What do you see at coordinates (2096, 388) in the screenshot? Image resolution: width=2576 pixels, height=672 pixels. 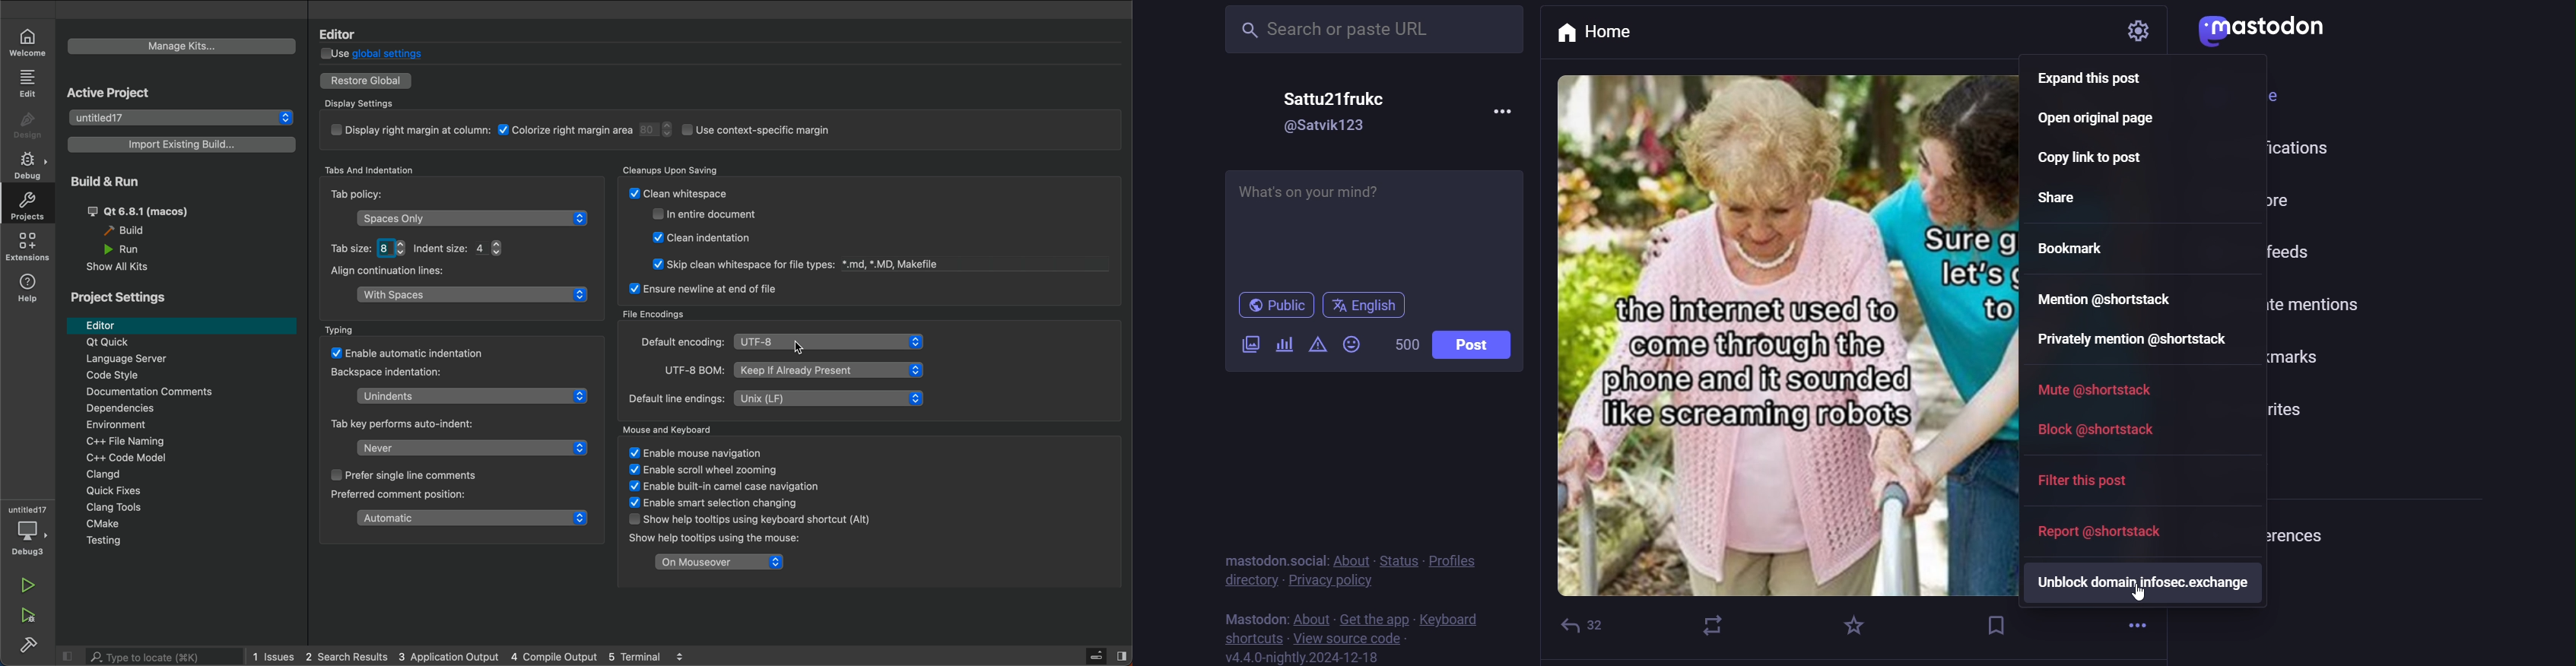 I see `mute` at bounding box center [2096, 388].